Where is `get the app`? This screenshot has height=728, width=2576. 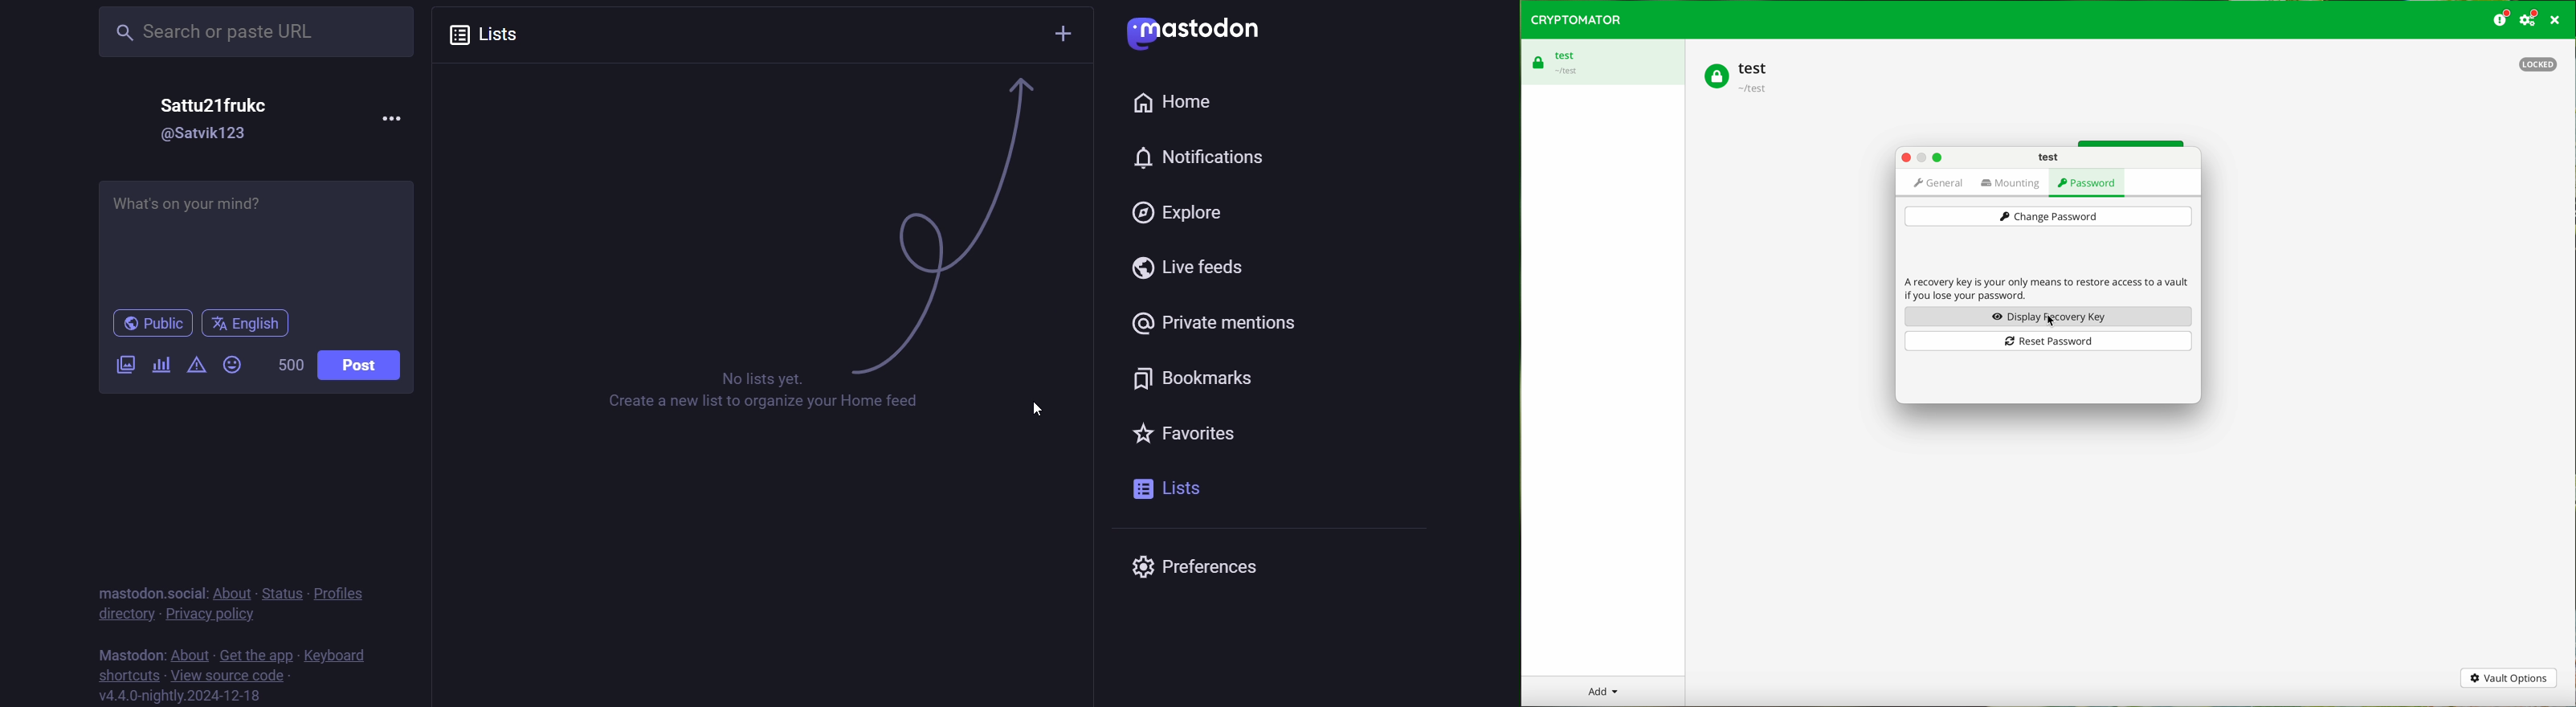 get the app is located at coordinates (255, 652).